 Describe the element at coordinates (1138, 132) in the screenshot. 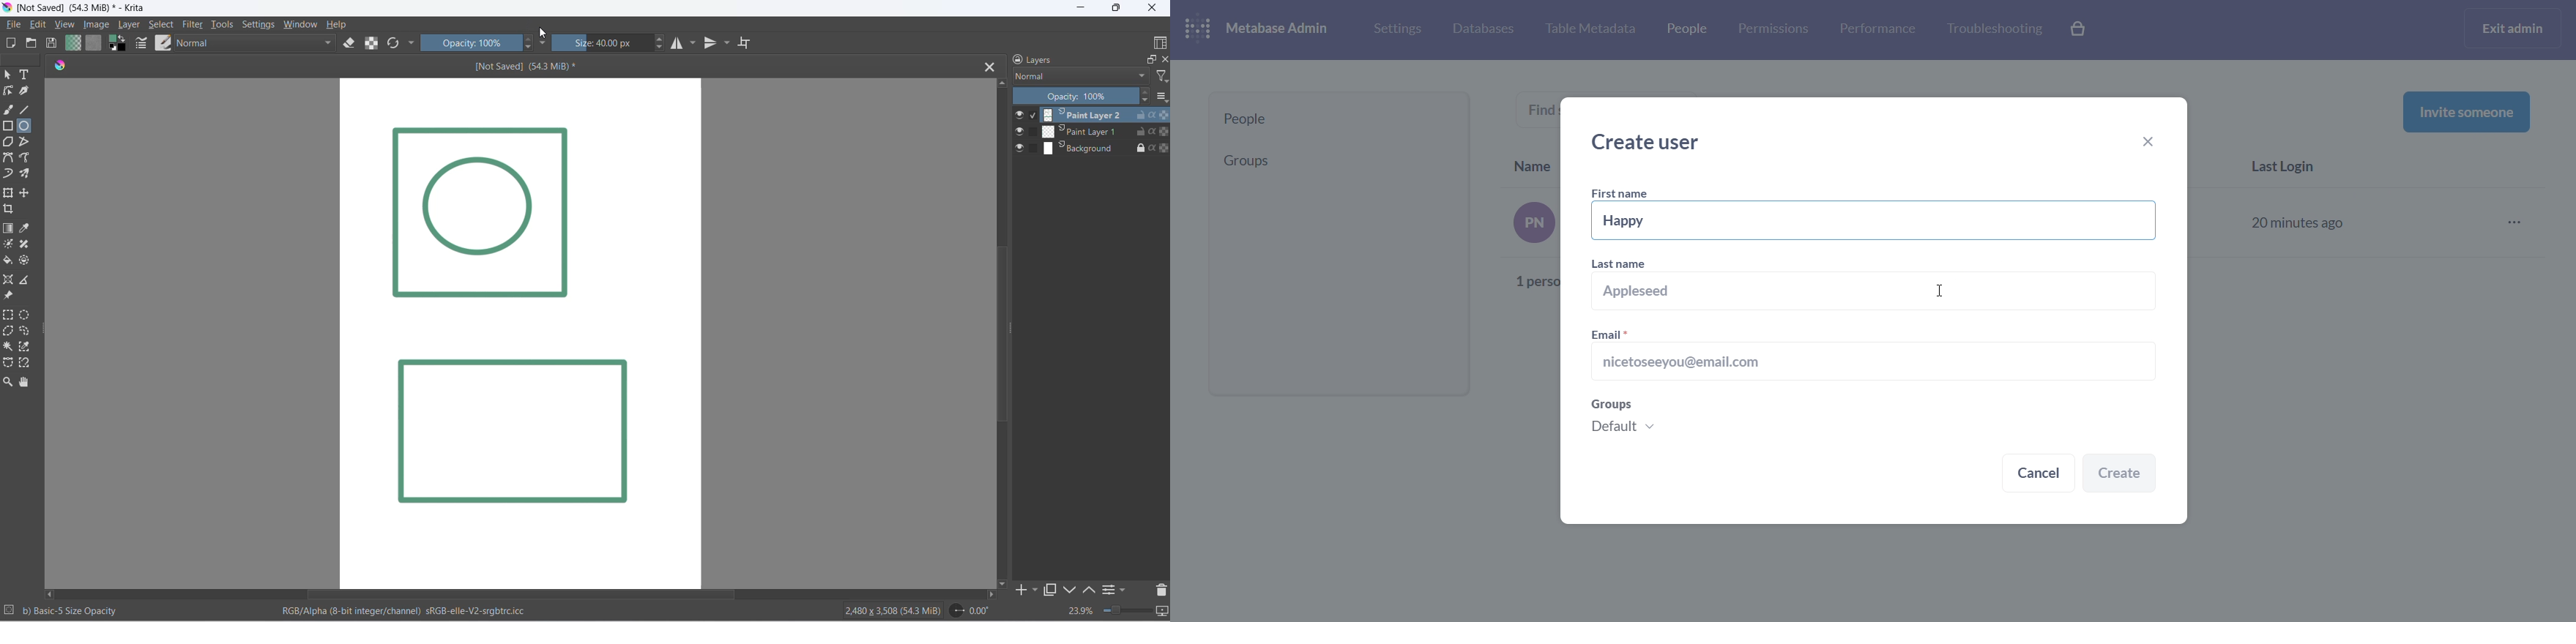

I see `unlock` at that location.